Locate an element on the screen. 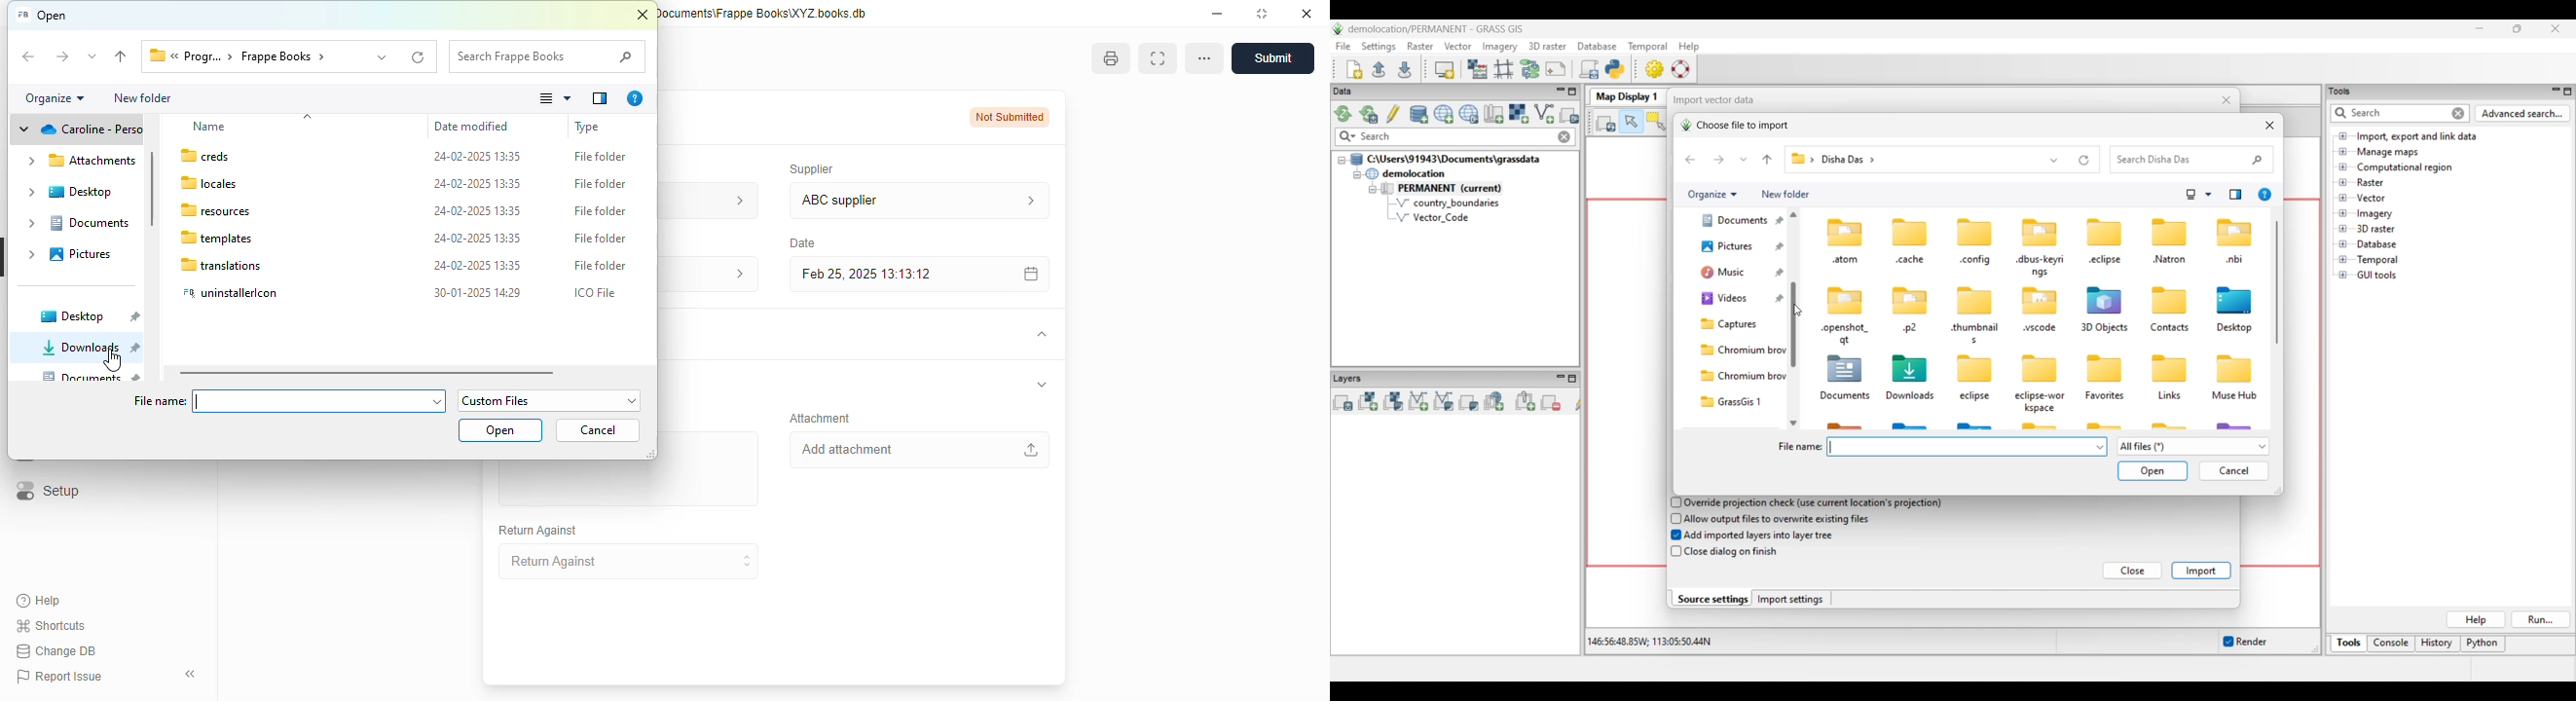  get help is located at coordinates (635, 98).